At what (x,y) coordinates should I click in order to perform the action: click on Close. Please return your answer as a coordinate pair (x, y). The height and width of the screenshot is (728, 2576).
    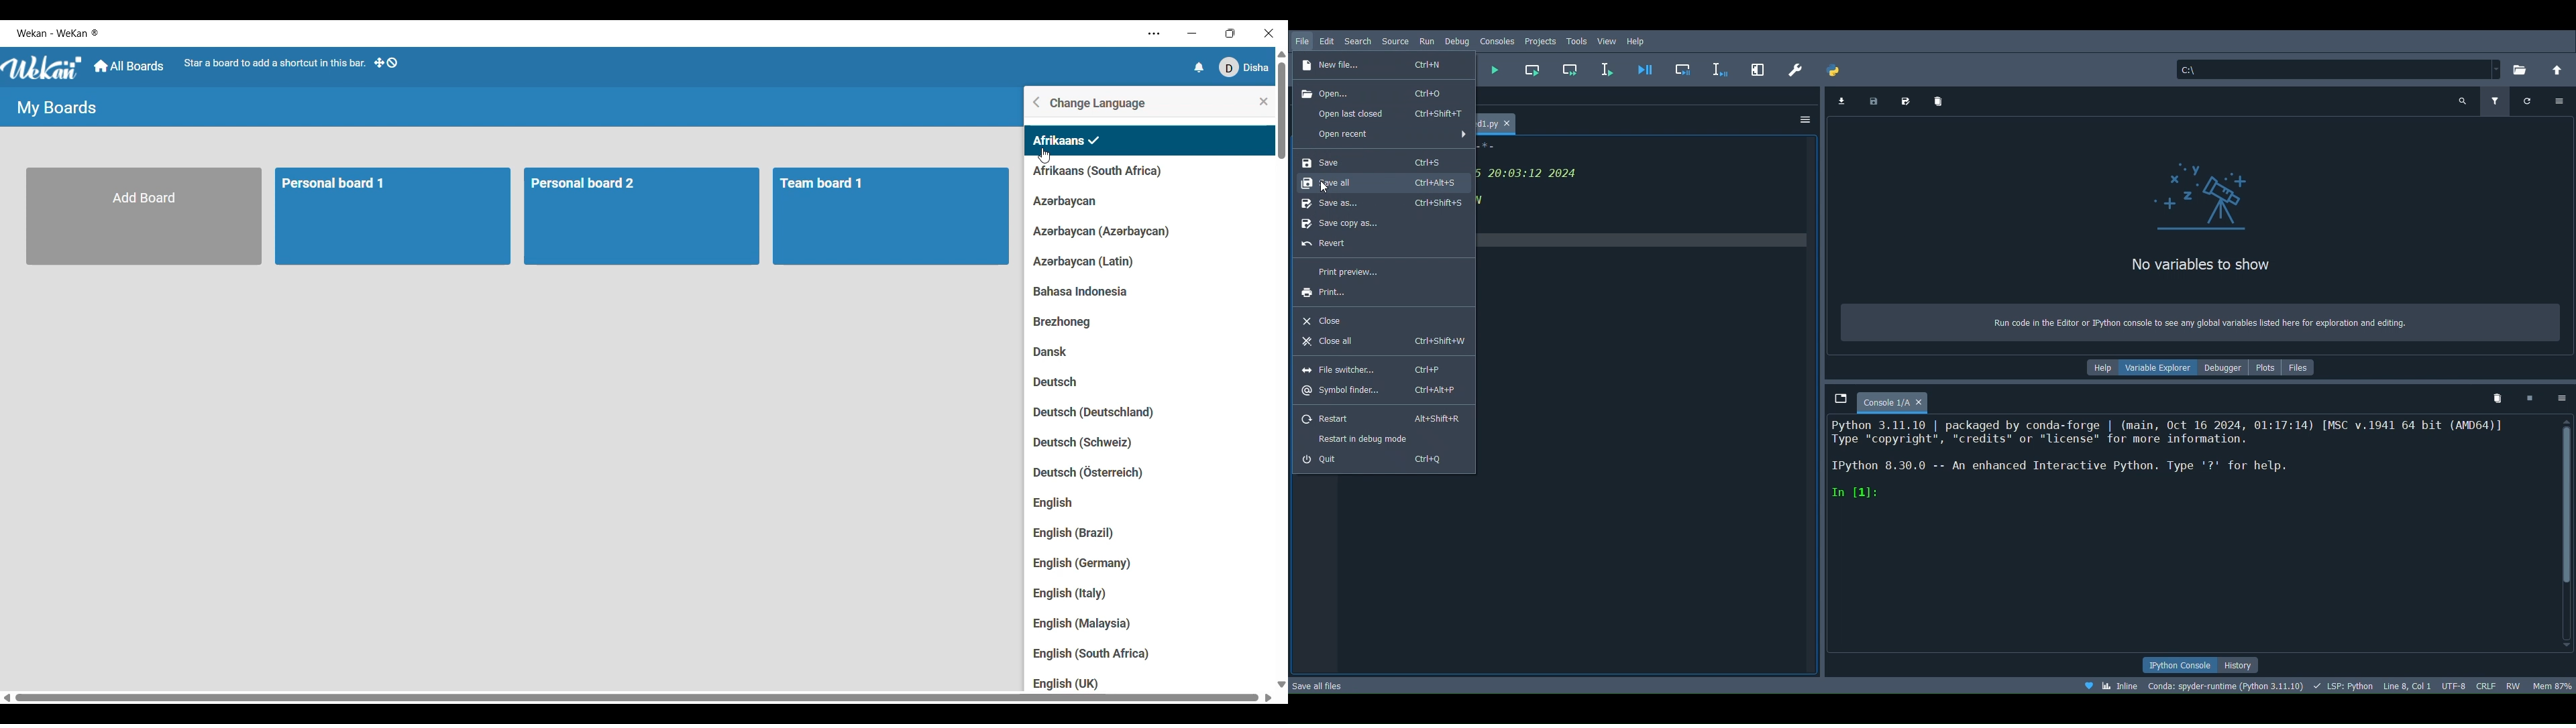
    Looking at the image, I should click on (1268, 32).